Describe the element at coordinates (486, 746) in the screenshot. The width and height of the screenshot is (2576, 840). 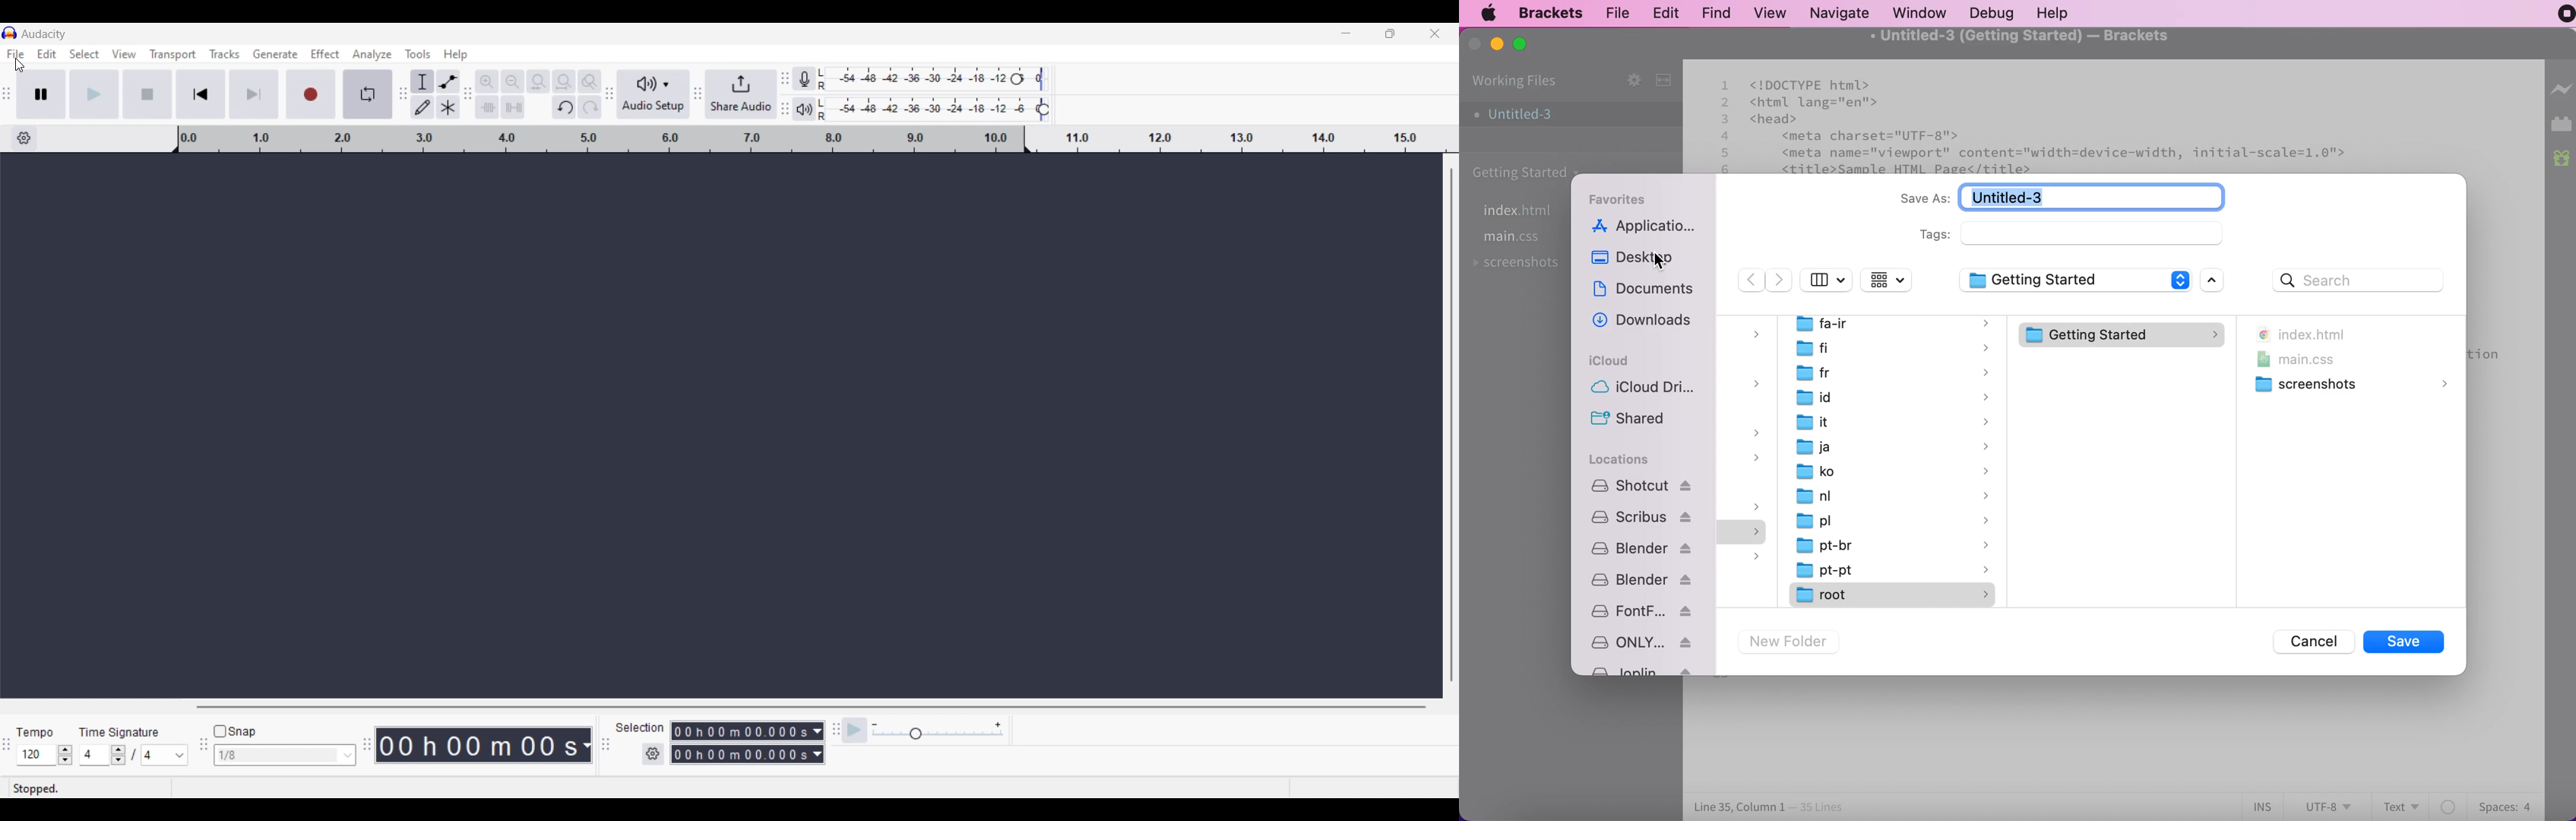
I see `00 h 00 m 00 s` at that location.